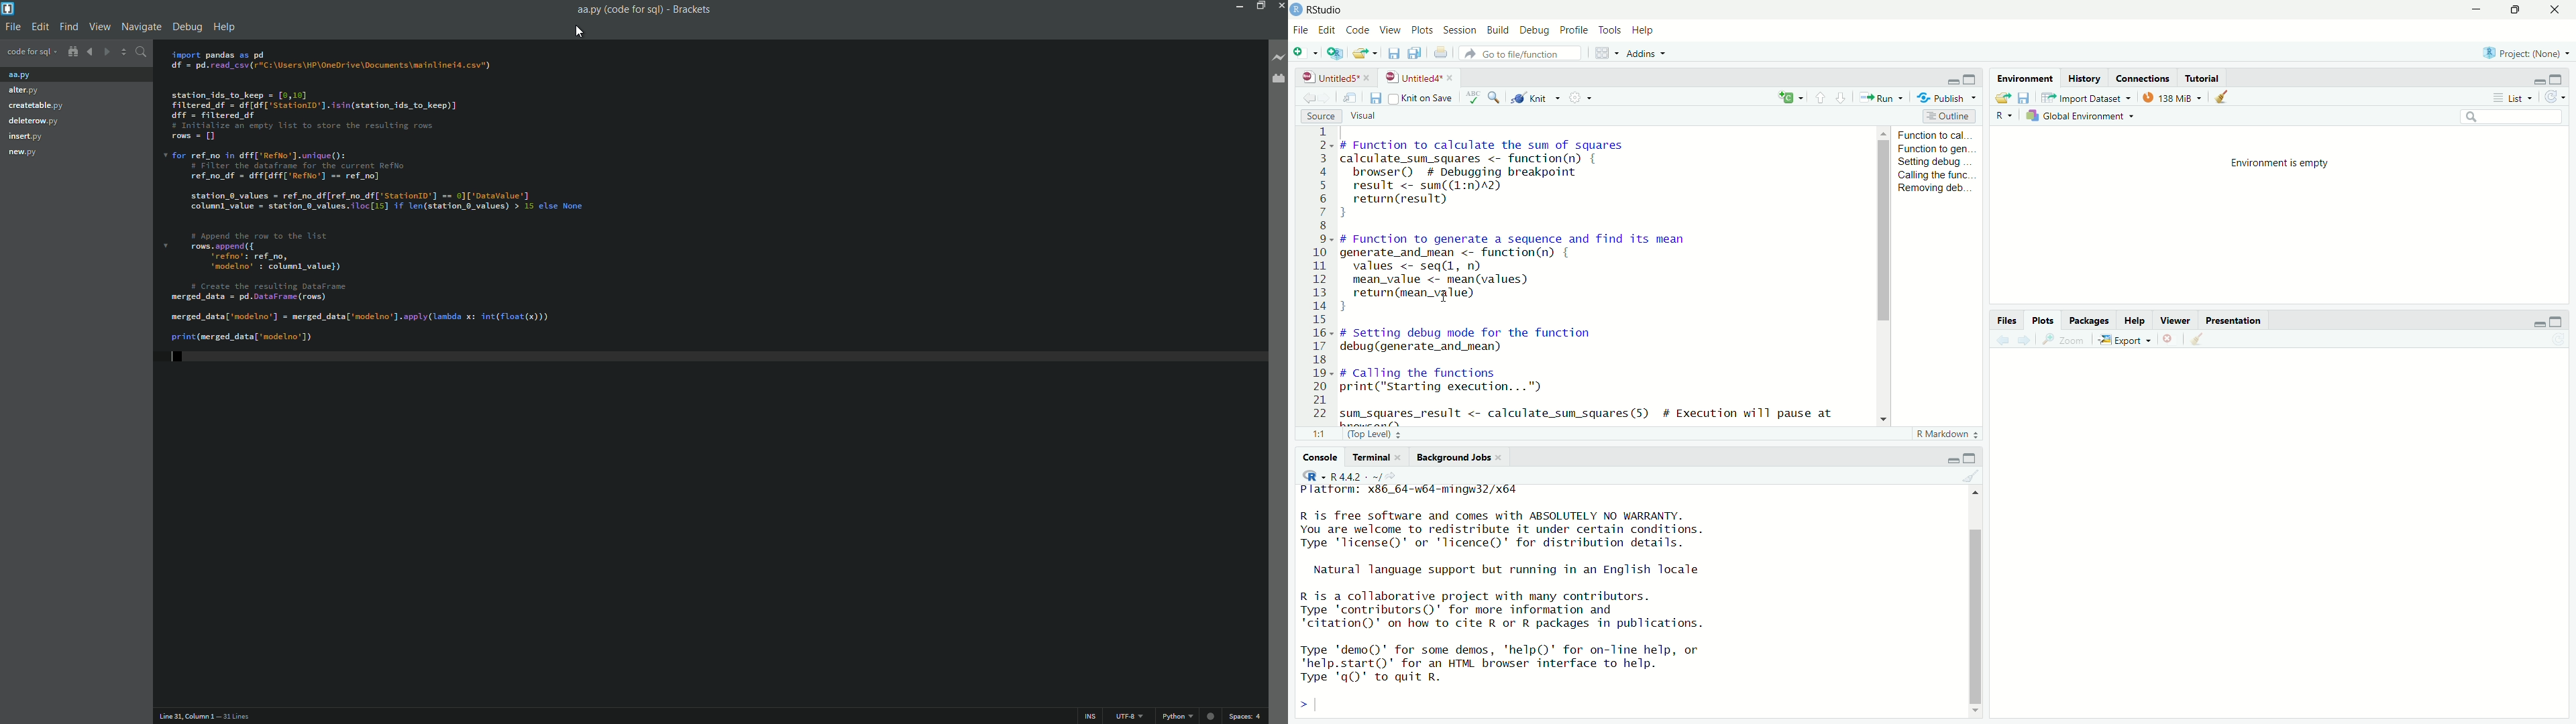  I want to click on extension manager, so click(1277, 79).